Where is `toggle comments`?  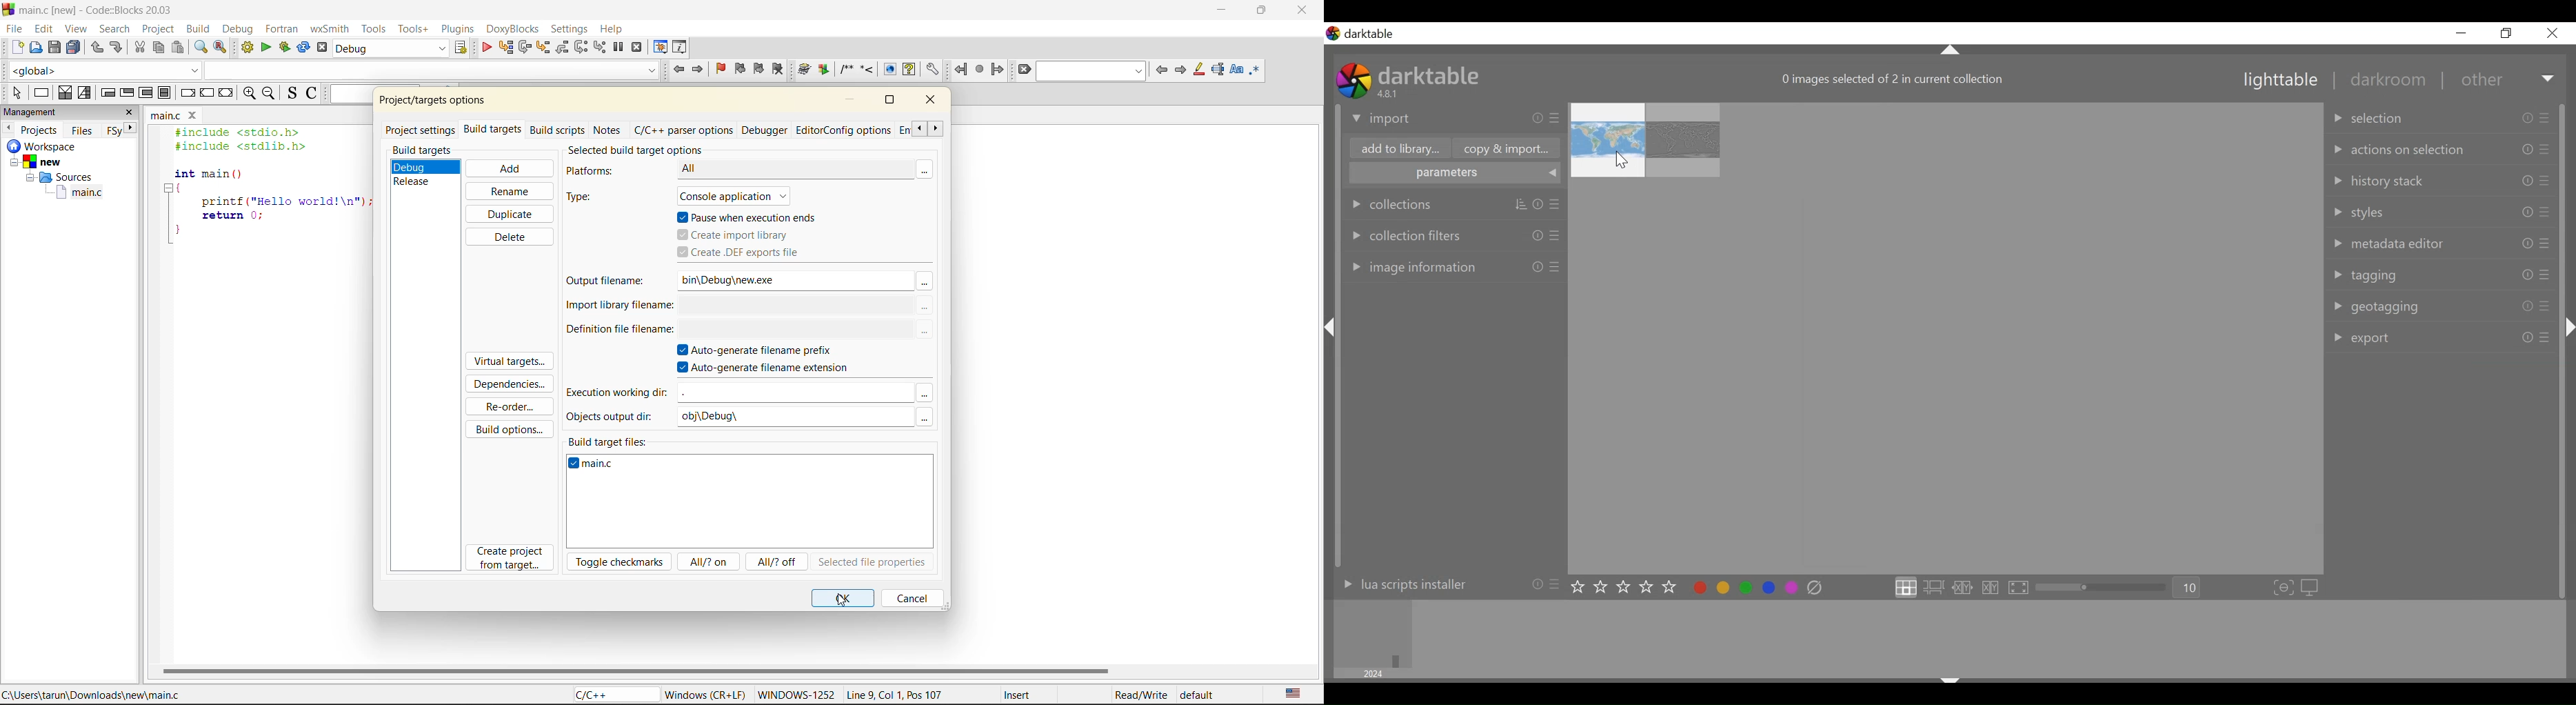 toggle comments is located at coordinates (311, 95).